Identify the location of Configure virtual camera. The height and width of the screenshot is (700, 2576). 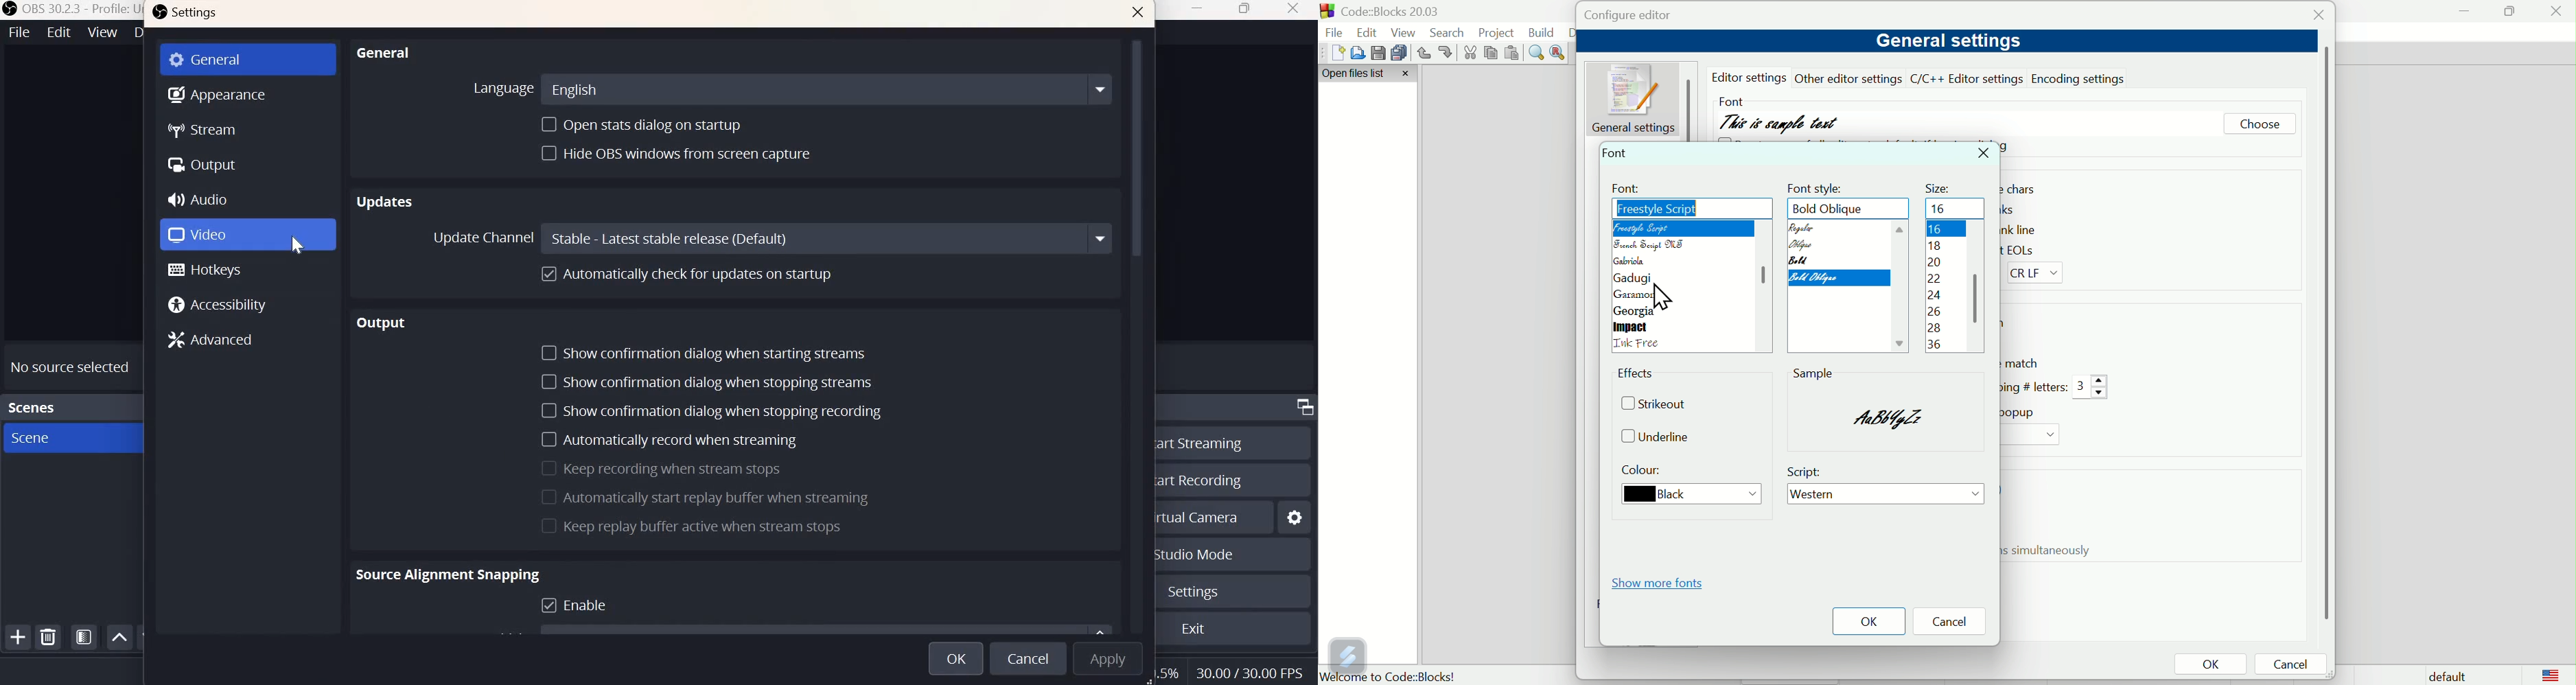
(1295, 515).